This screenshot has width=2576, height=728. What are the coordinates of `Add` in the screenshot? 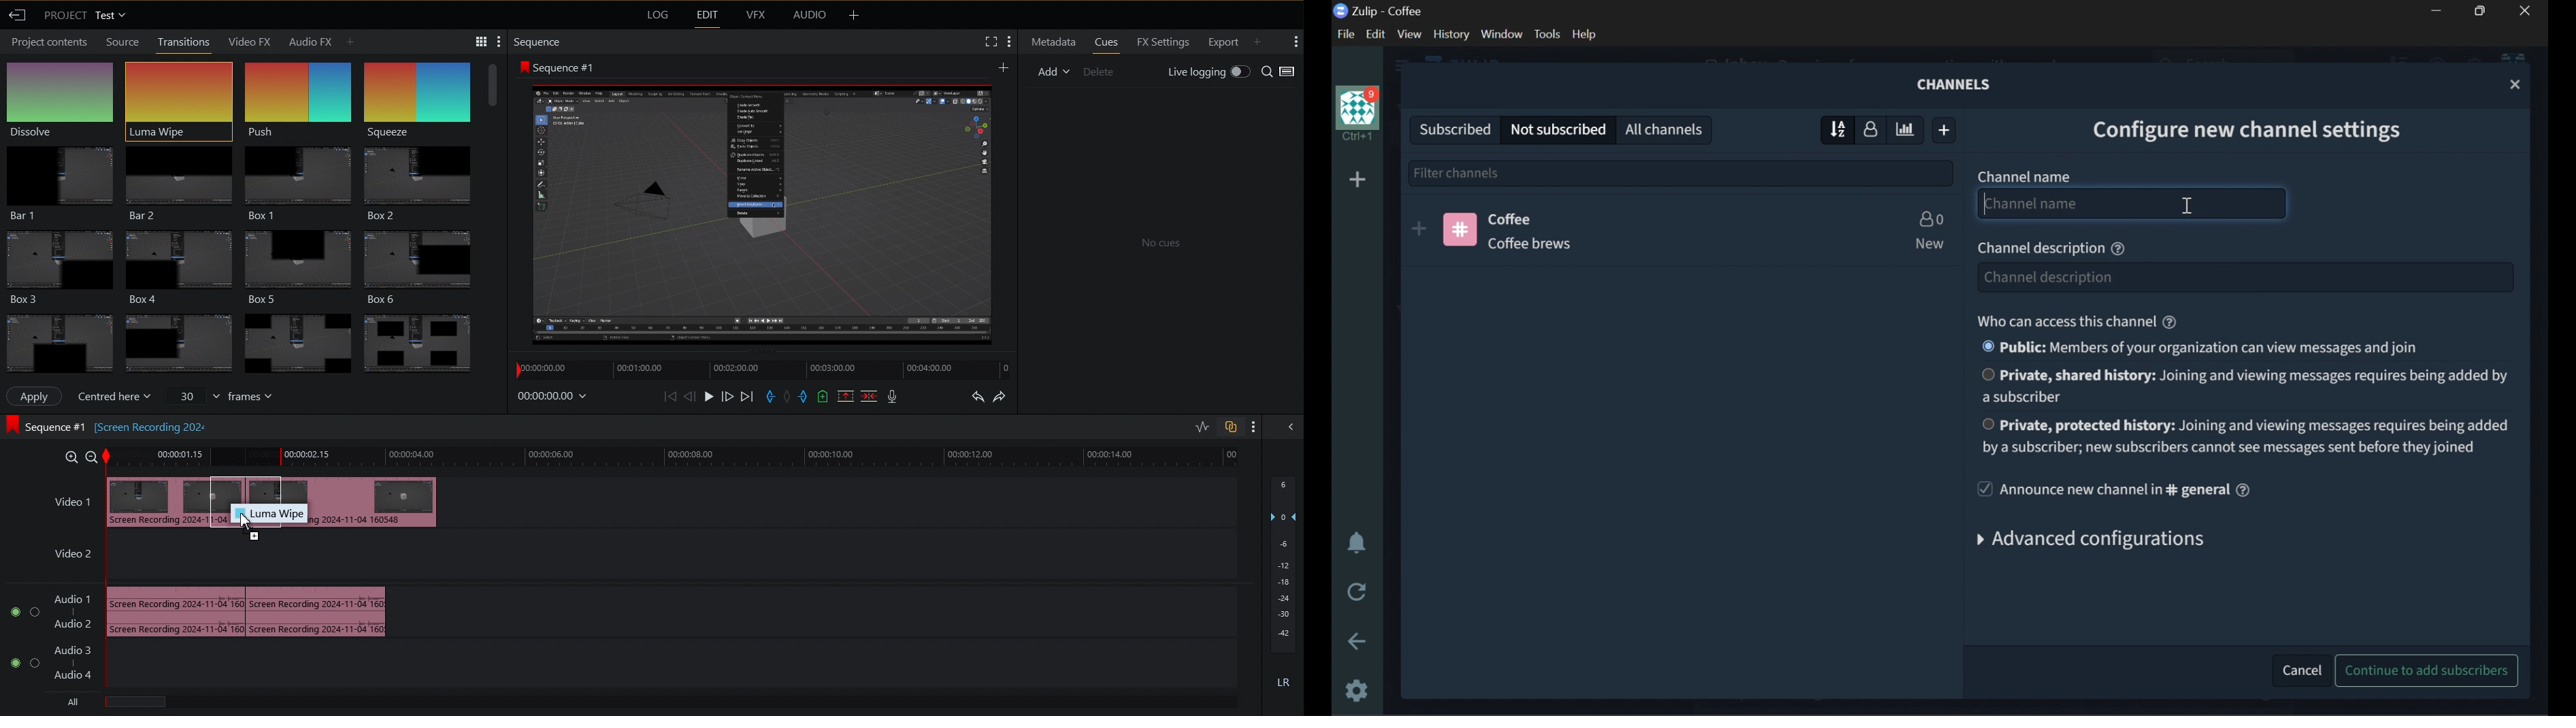 It's located at (1263, 40).